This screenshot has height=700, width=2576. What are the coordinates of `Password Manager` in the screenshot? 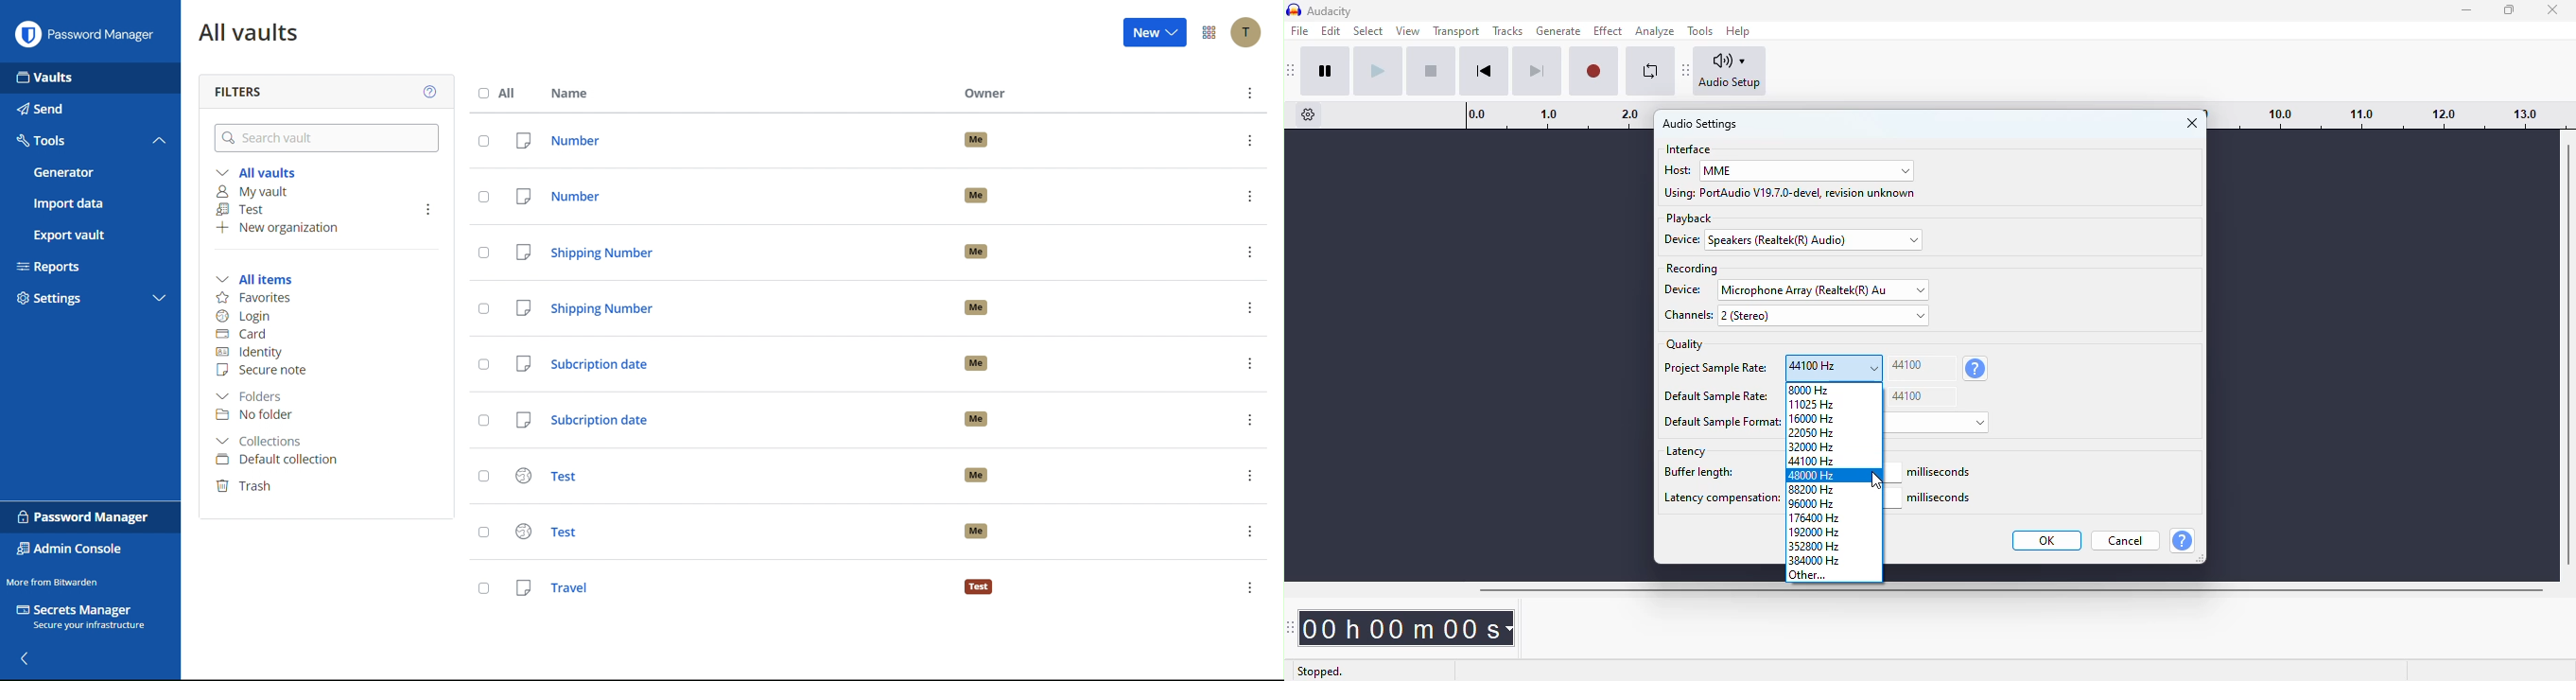 It's located at (85, 33).